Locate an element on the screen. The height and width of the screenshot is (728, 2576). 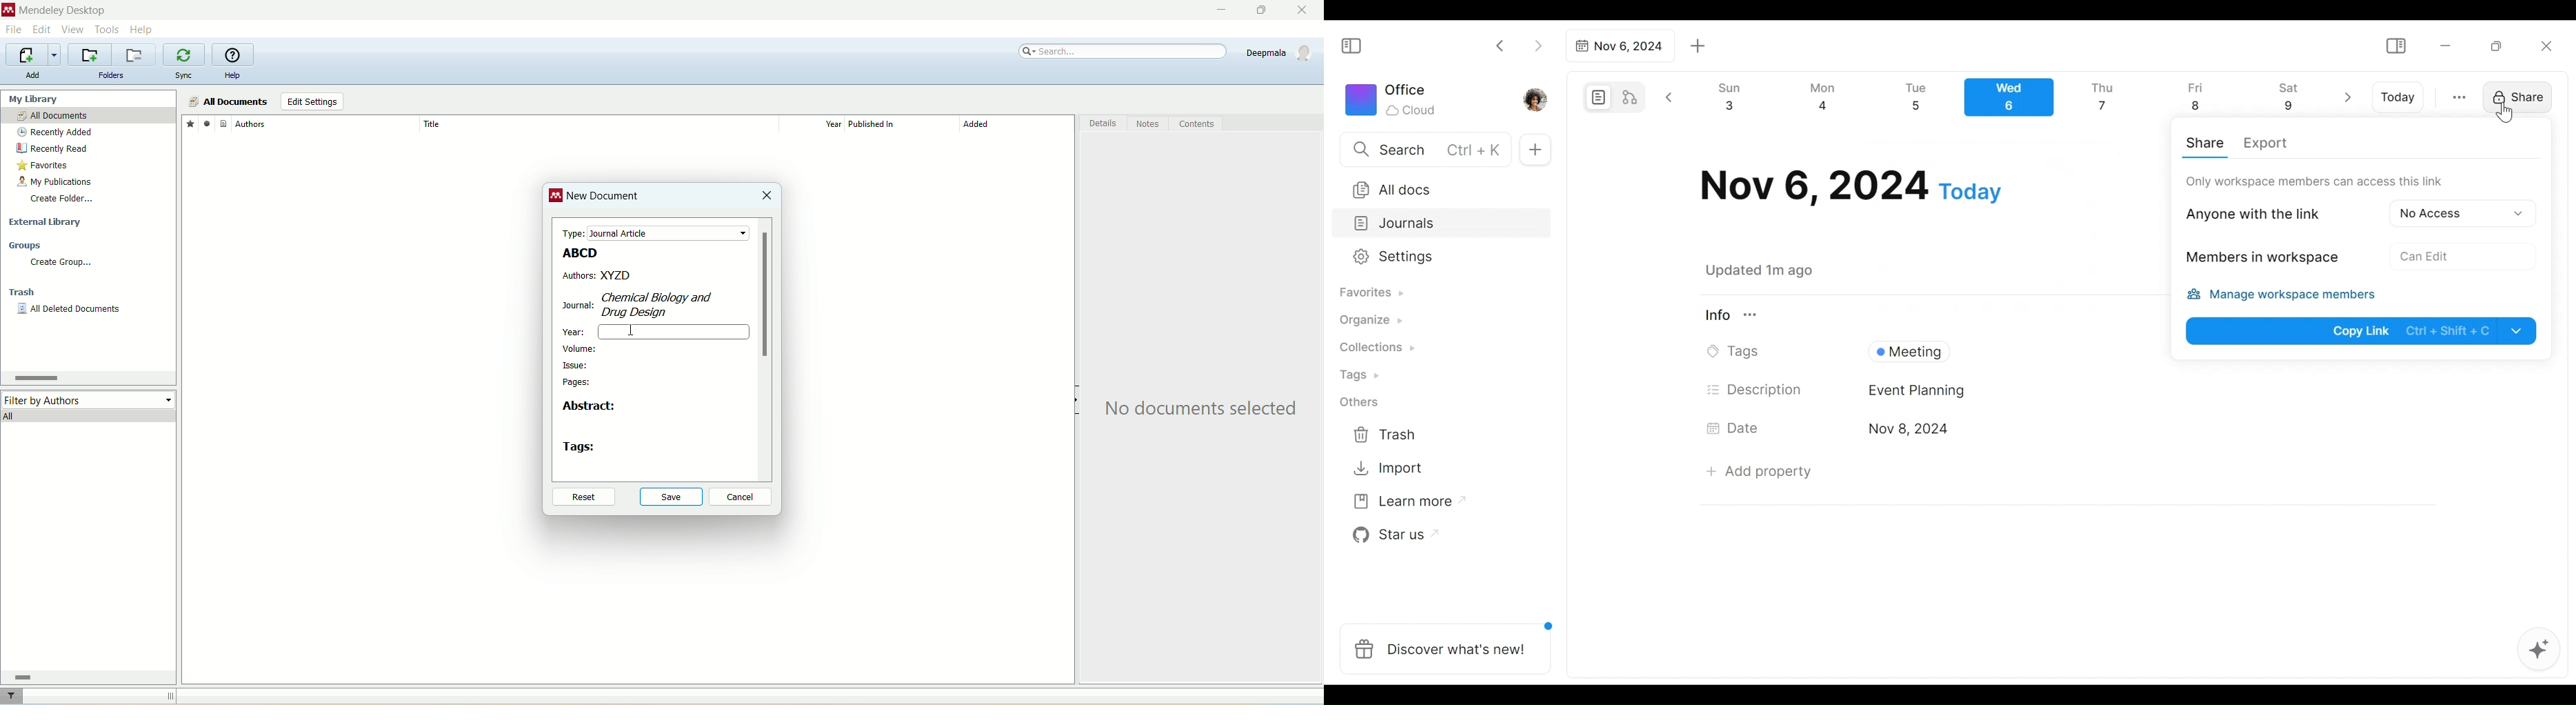
logo is located at coordinates (556, 197).